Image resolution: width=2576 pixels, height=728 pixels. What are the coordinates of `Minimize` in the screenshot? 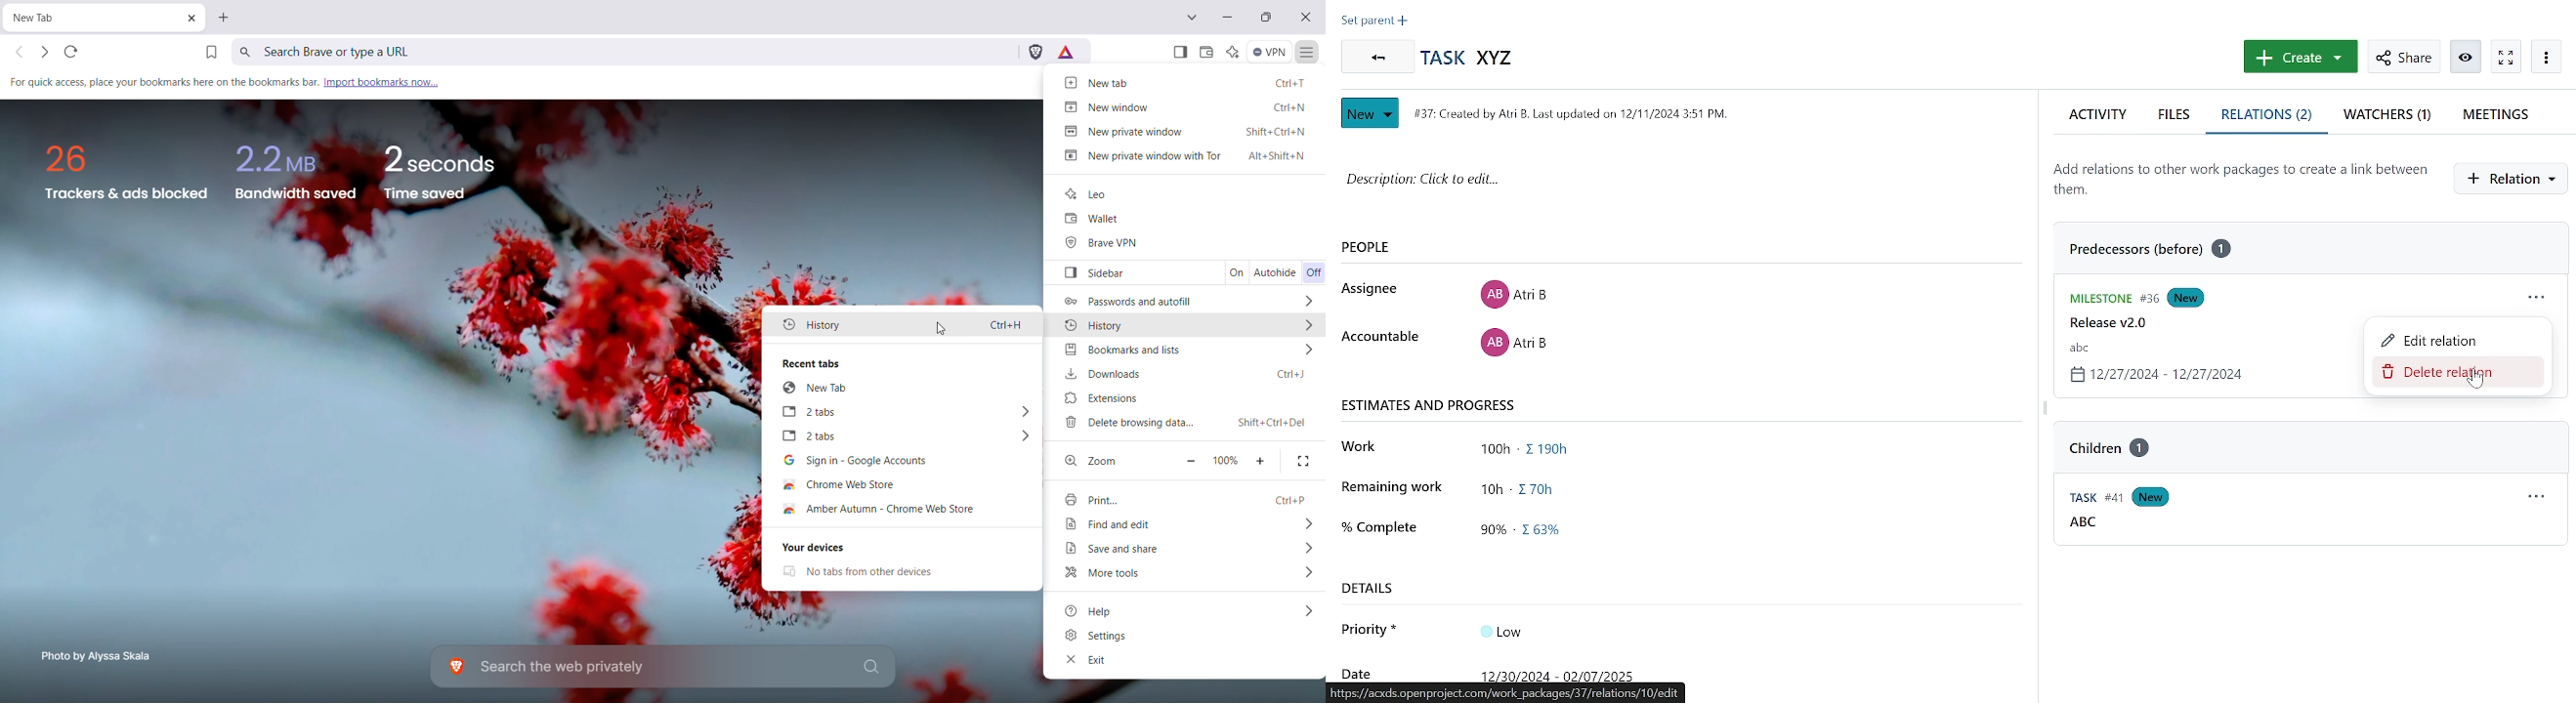 It's located at (1228, 17).